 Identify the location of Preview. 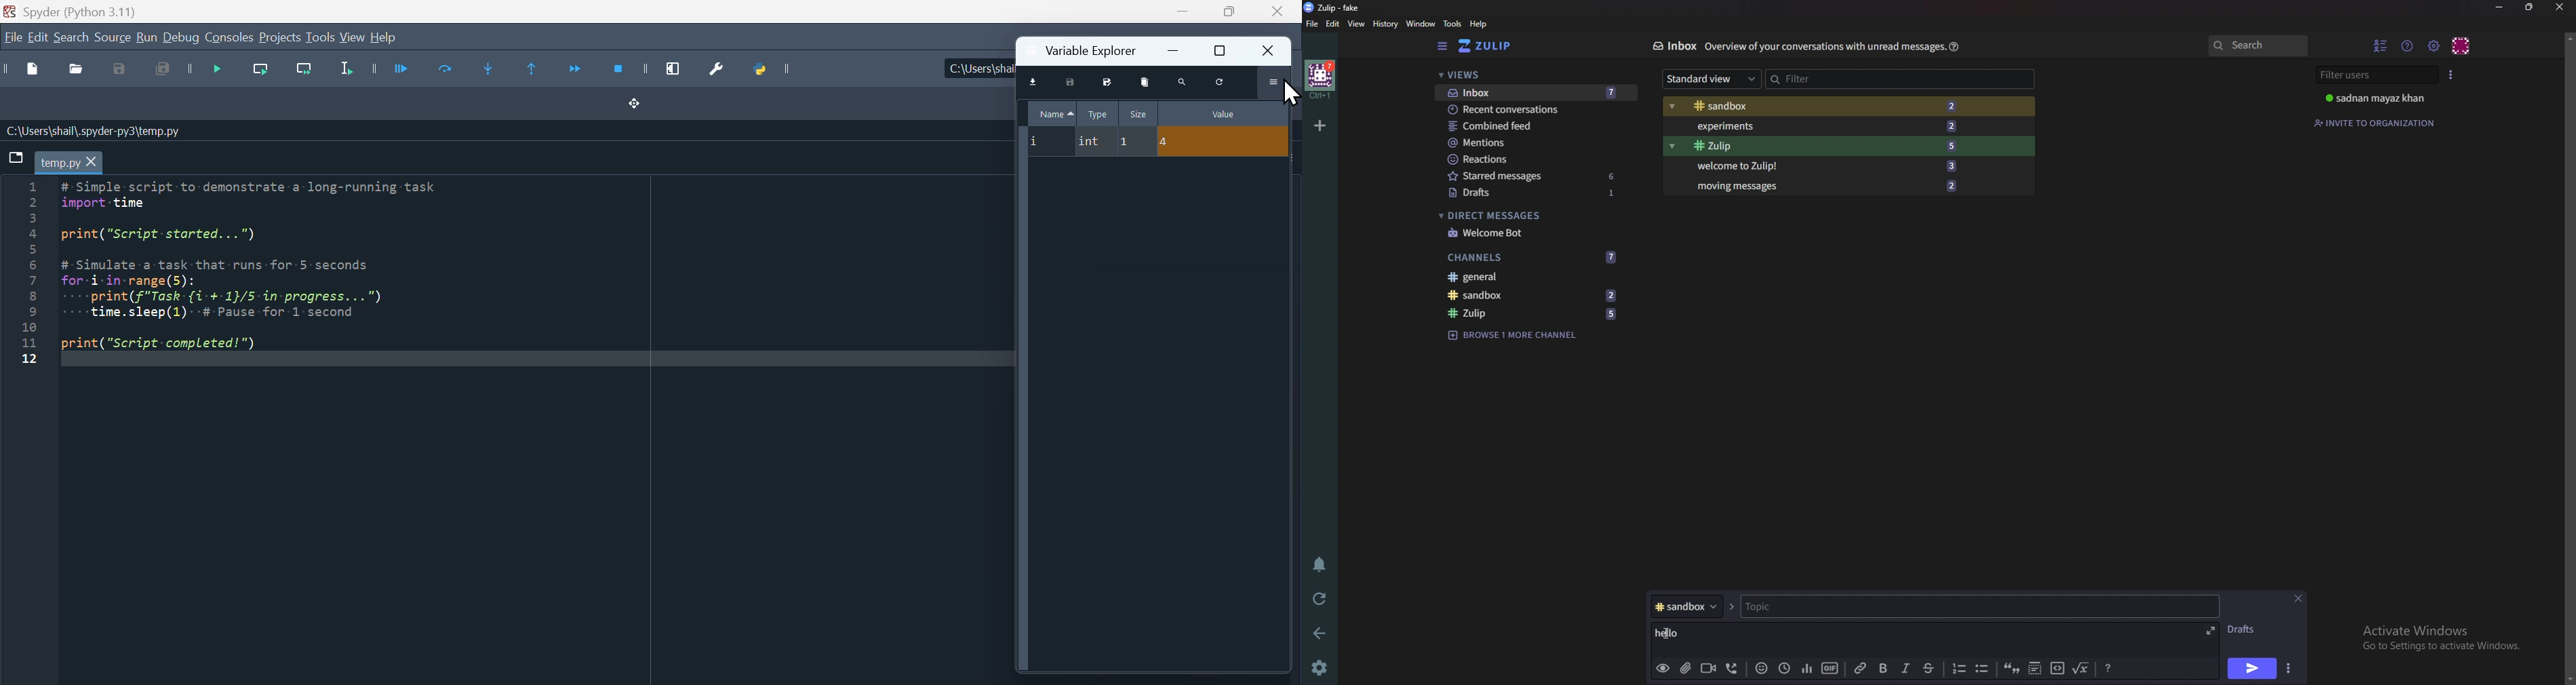
(1664, 668).